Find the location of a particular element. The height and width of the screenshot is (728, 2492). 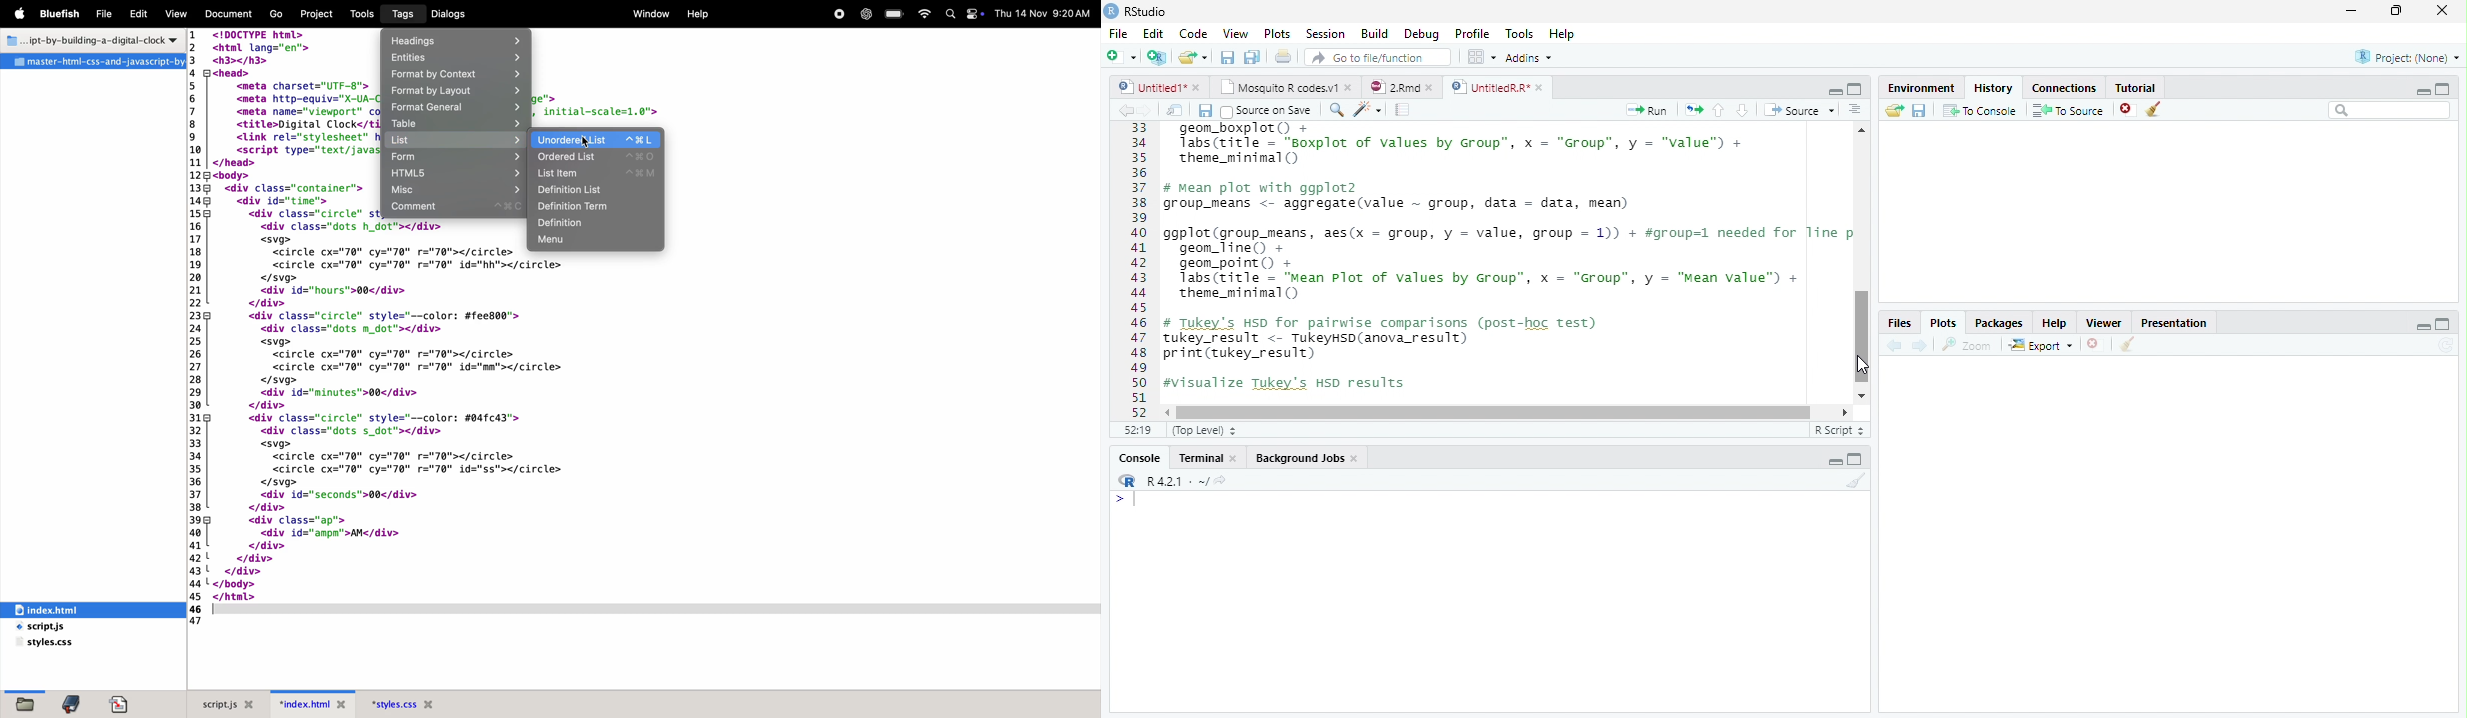

Code is located at coordinates (1191, 34).